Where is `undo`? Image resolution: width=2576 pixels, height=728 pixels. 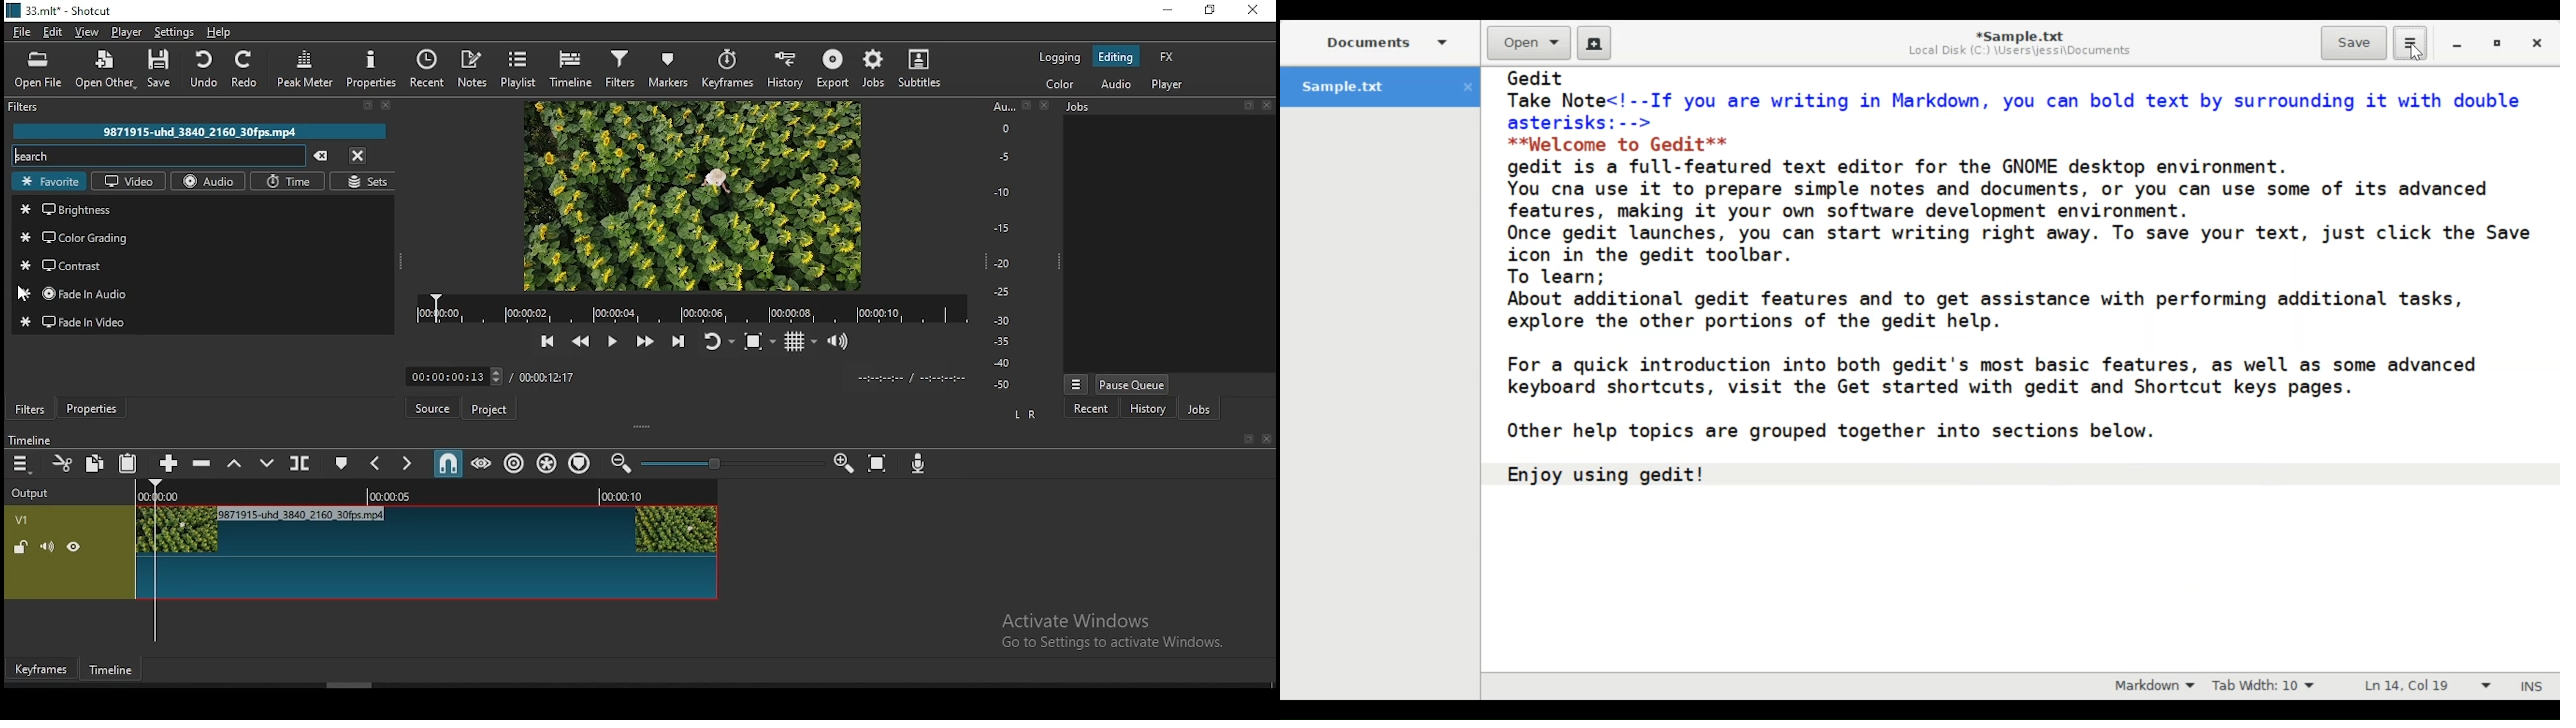
undo is located at coordinates (202, 72).